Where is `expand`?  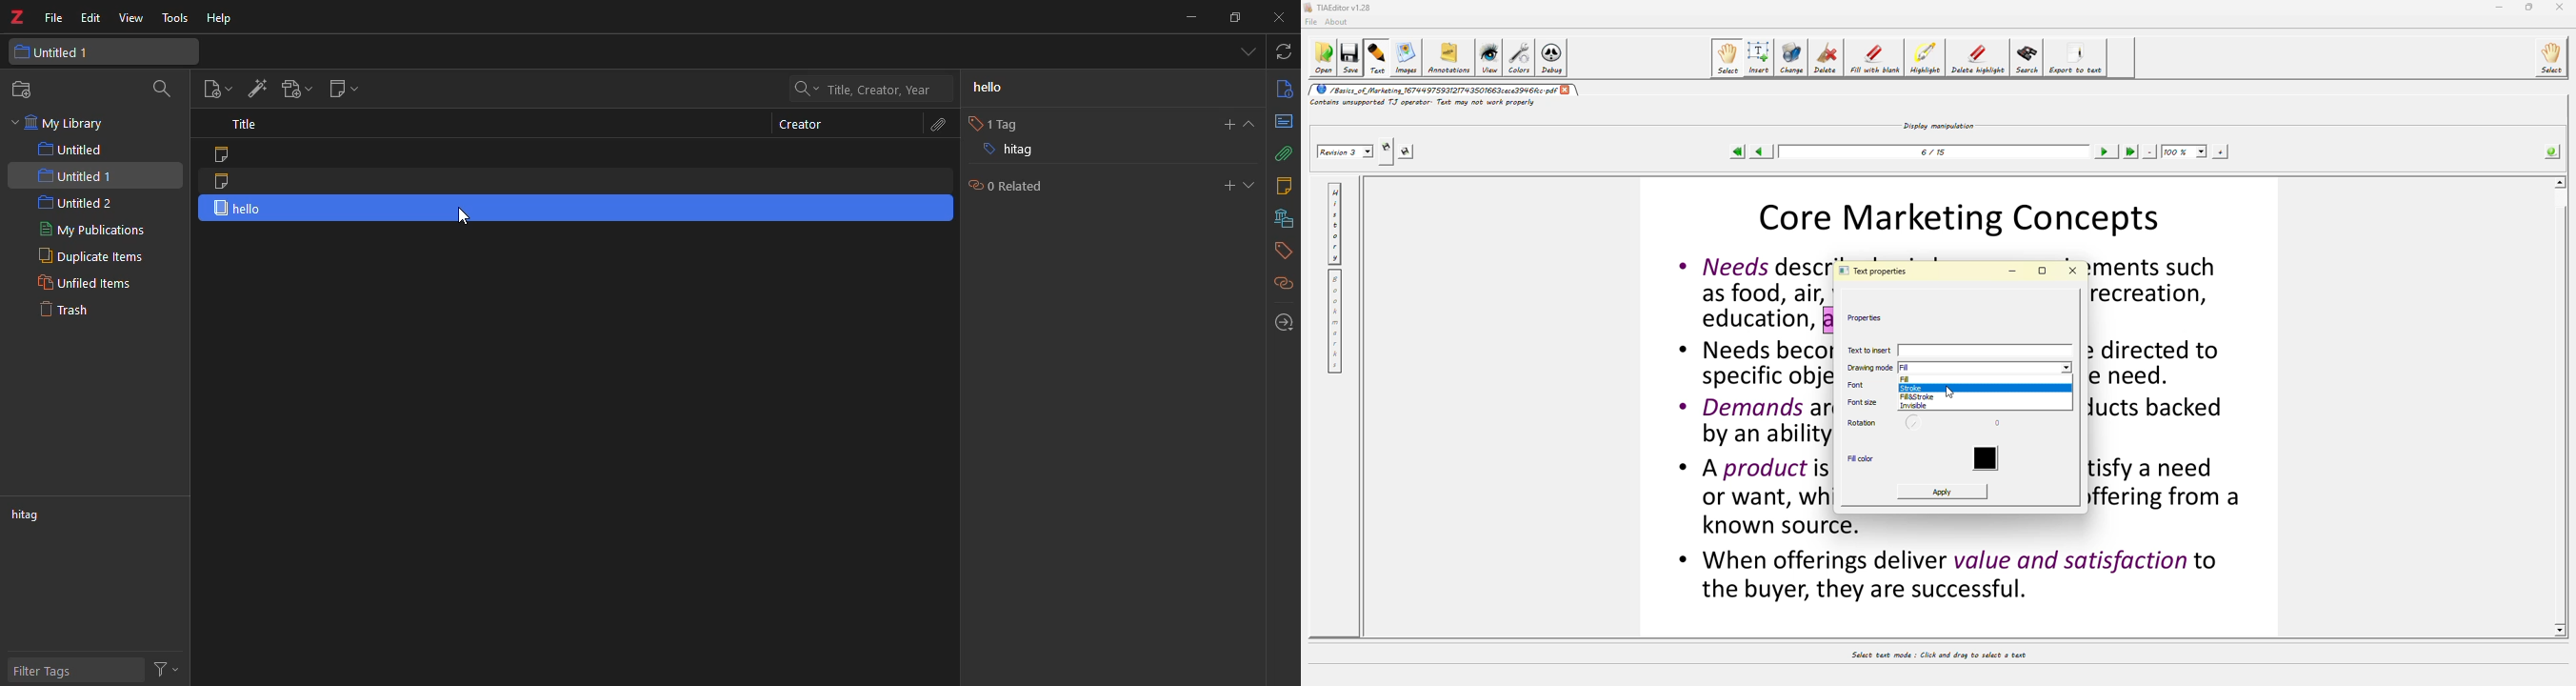
expand is located at coordinates (1250, 186).